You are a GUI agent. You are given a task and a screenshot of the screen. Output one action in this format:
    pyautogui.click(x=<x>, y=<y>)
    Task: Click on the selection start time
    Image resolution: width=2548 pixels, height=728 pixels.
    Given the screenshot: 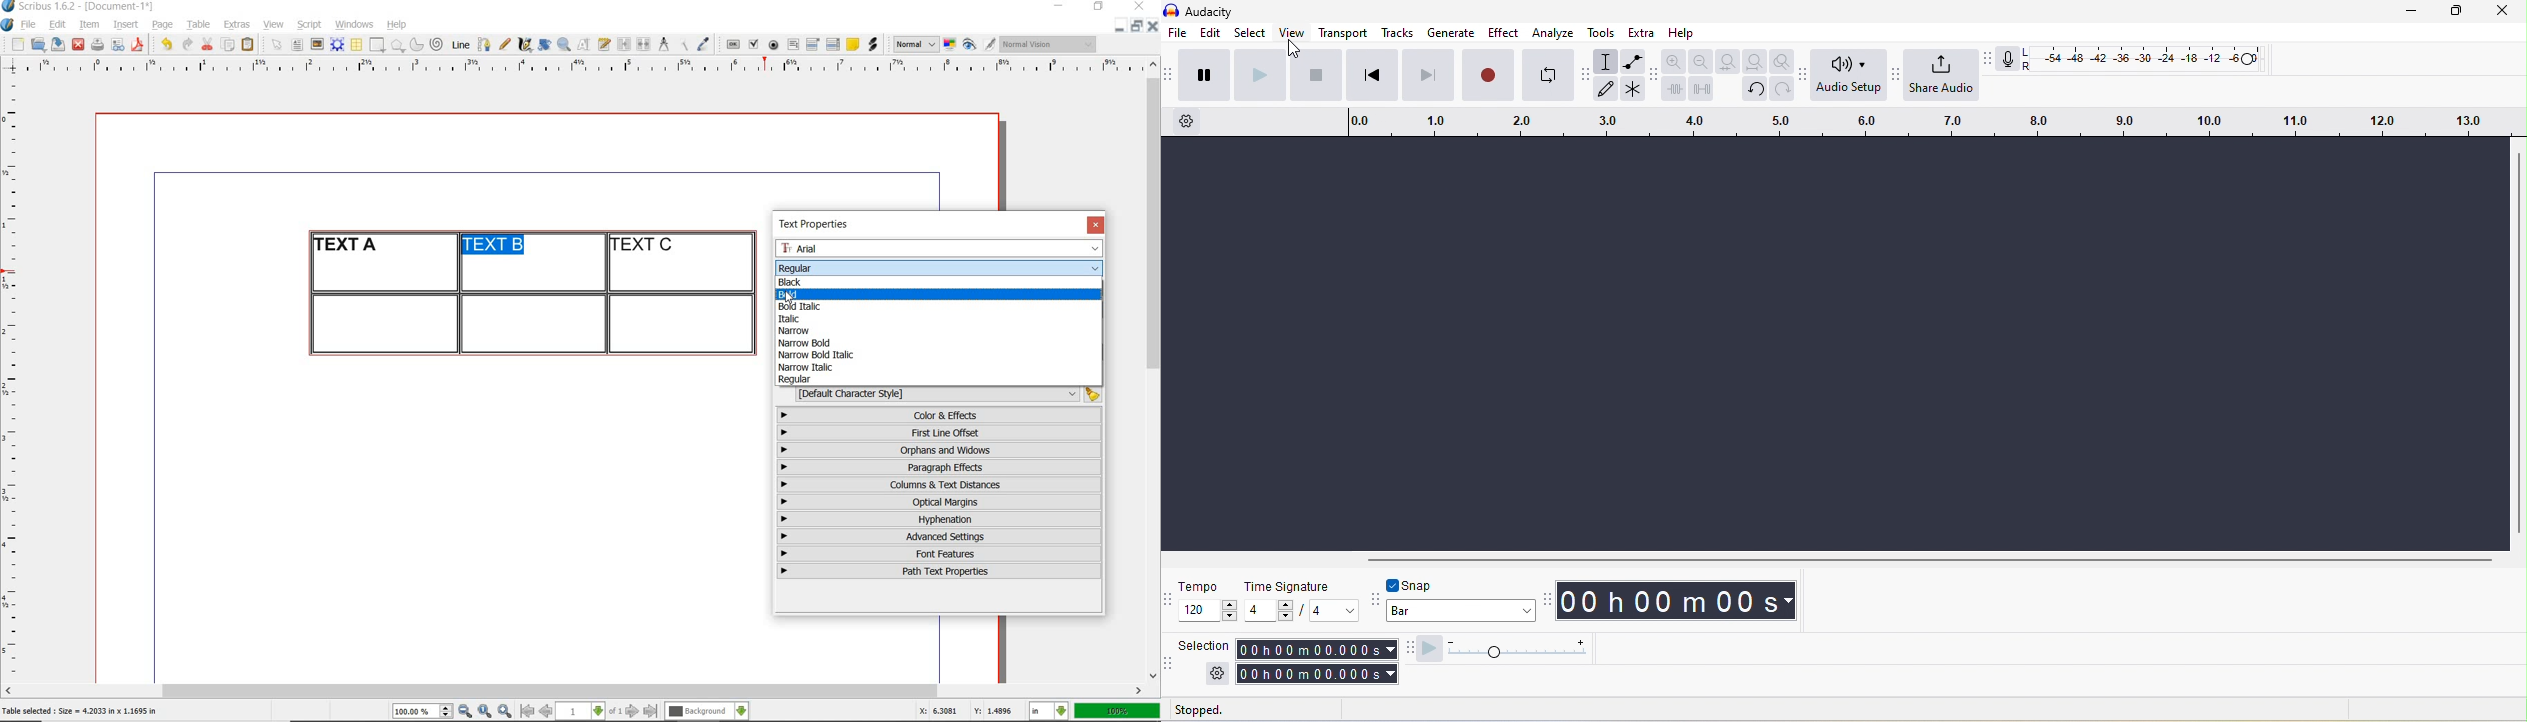 What is the action you would take?
    pyautogui.click(x=1316, y=650)
    